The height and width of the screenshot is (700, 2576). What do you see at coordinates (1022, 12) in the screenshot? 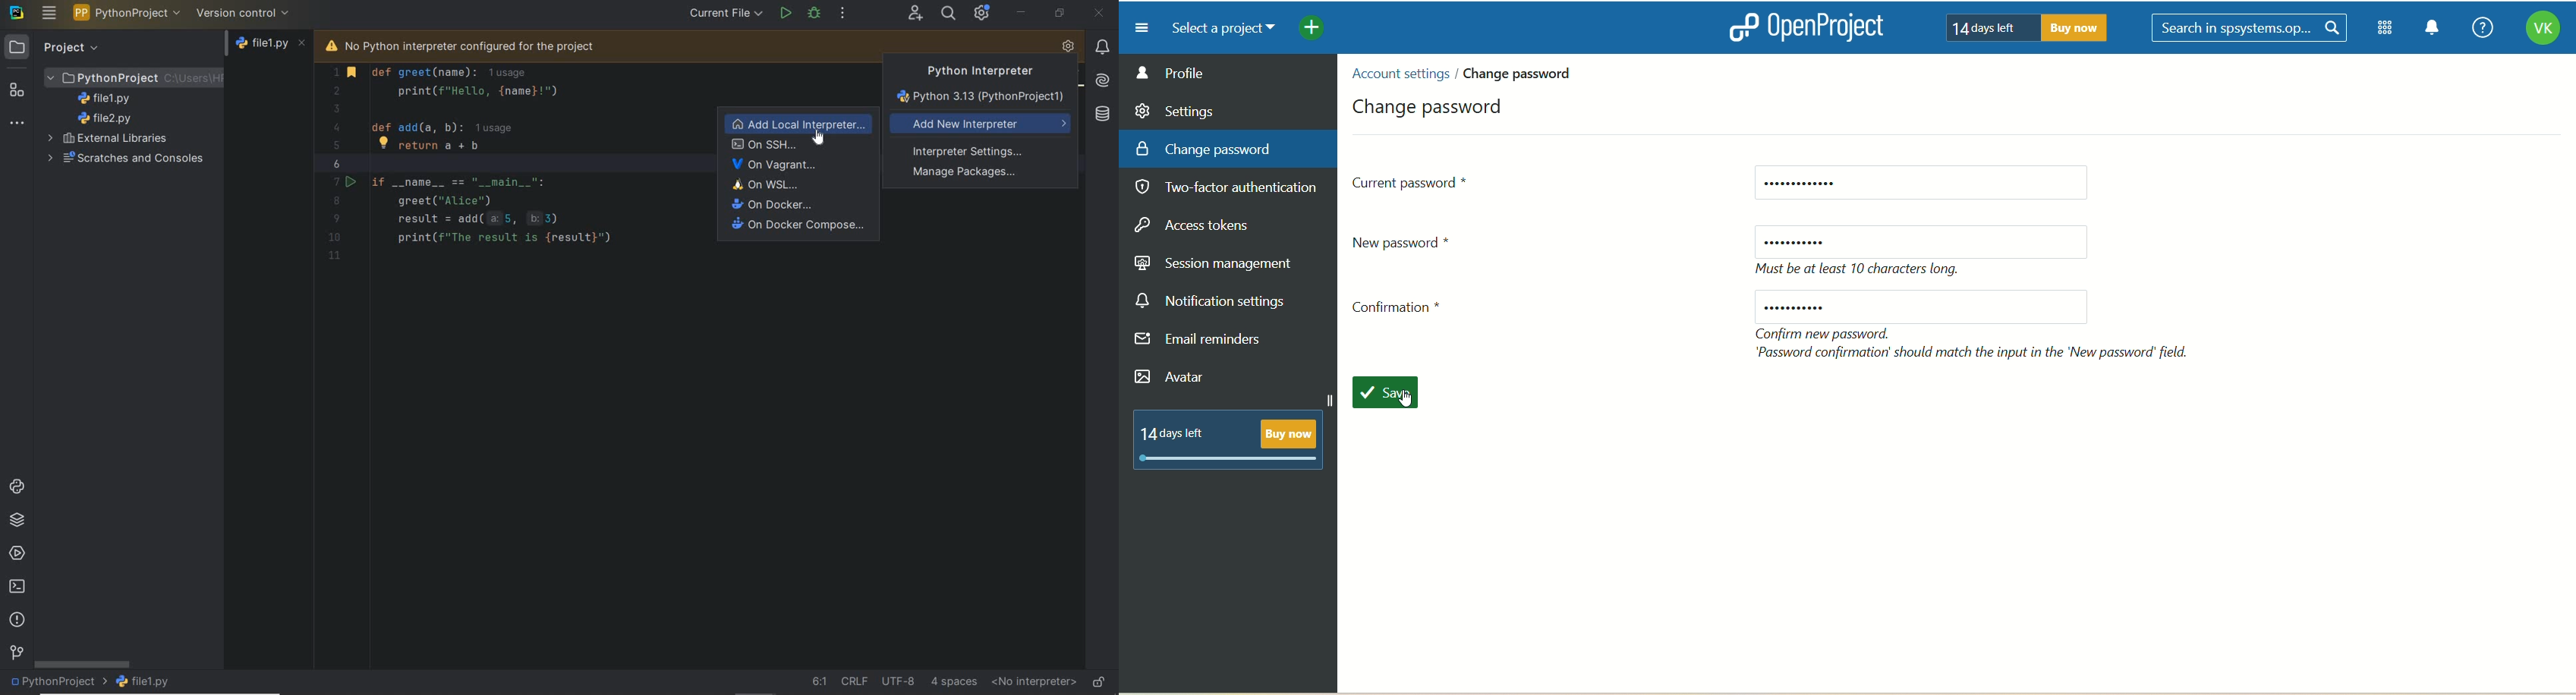
I see `MINIMIZE` at bounding box center [1022, 12].